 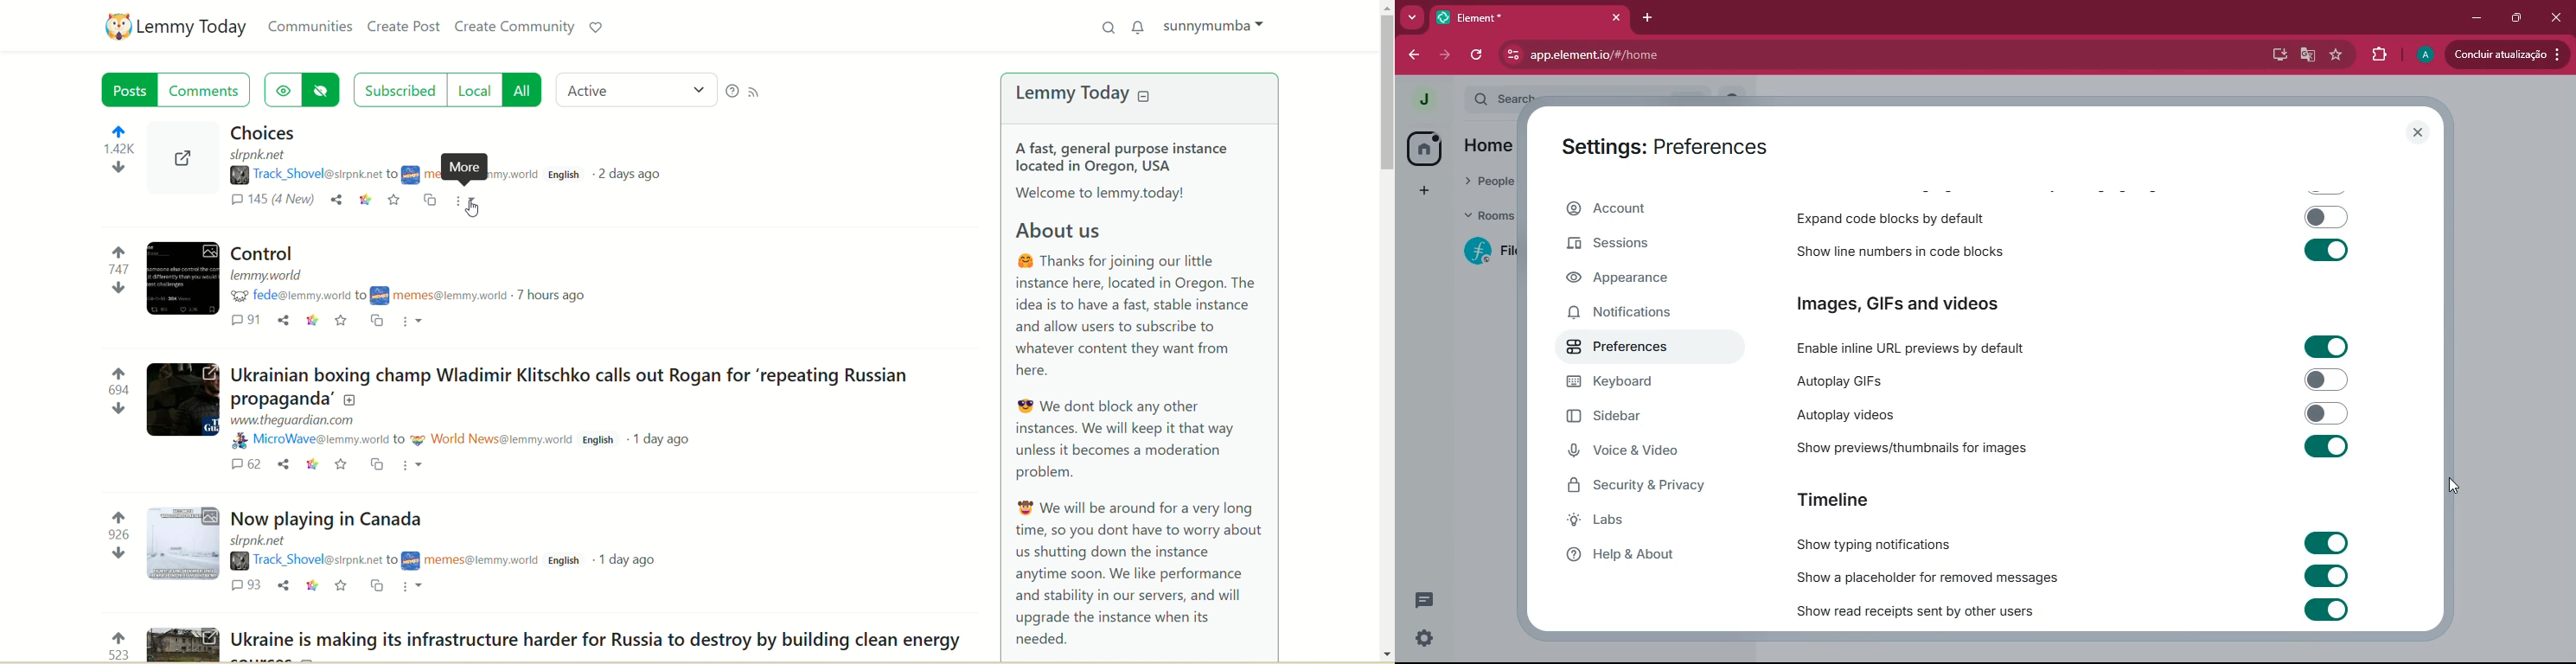 I want to click on username, so click(x=294, y=296).